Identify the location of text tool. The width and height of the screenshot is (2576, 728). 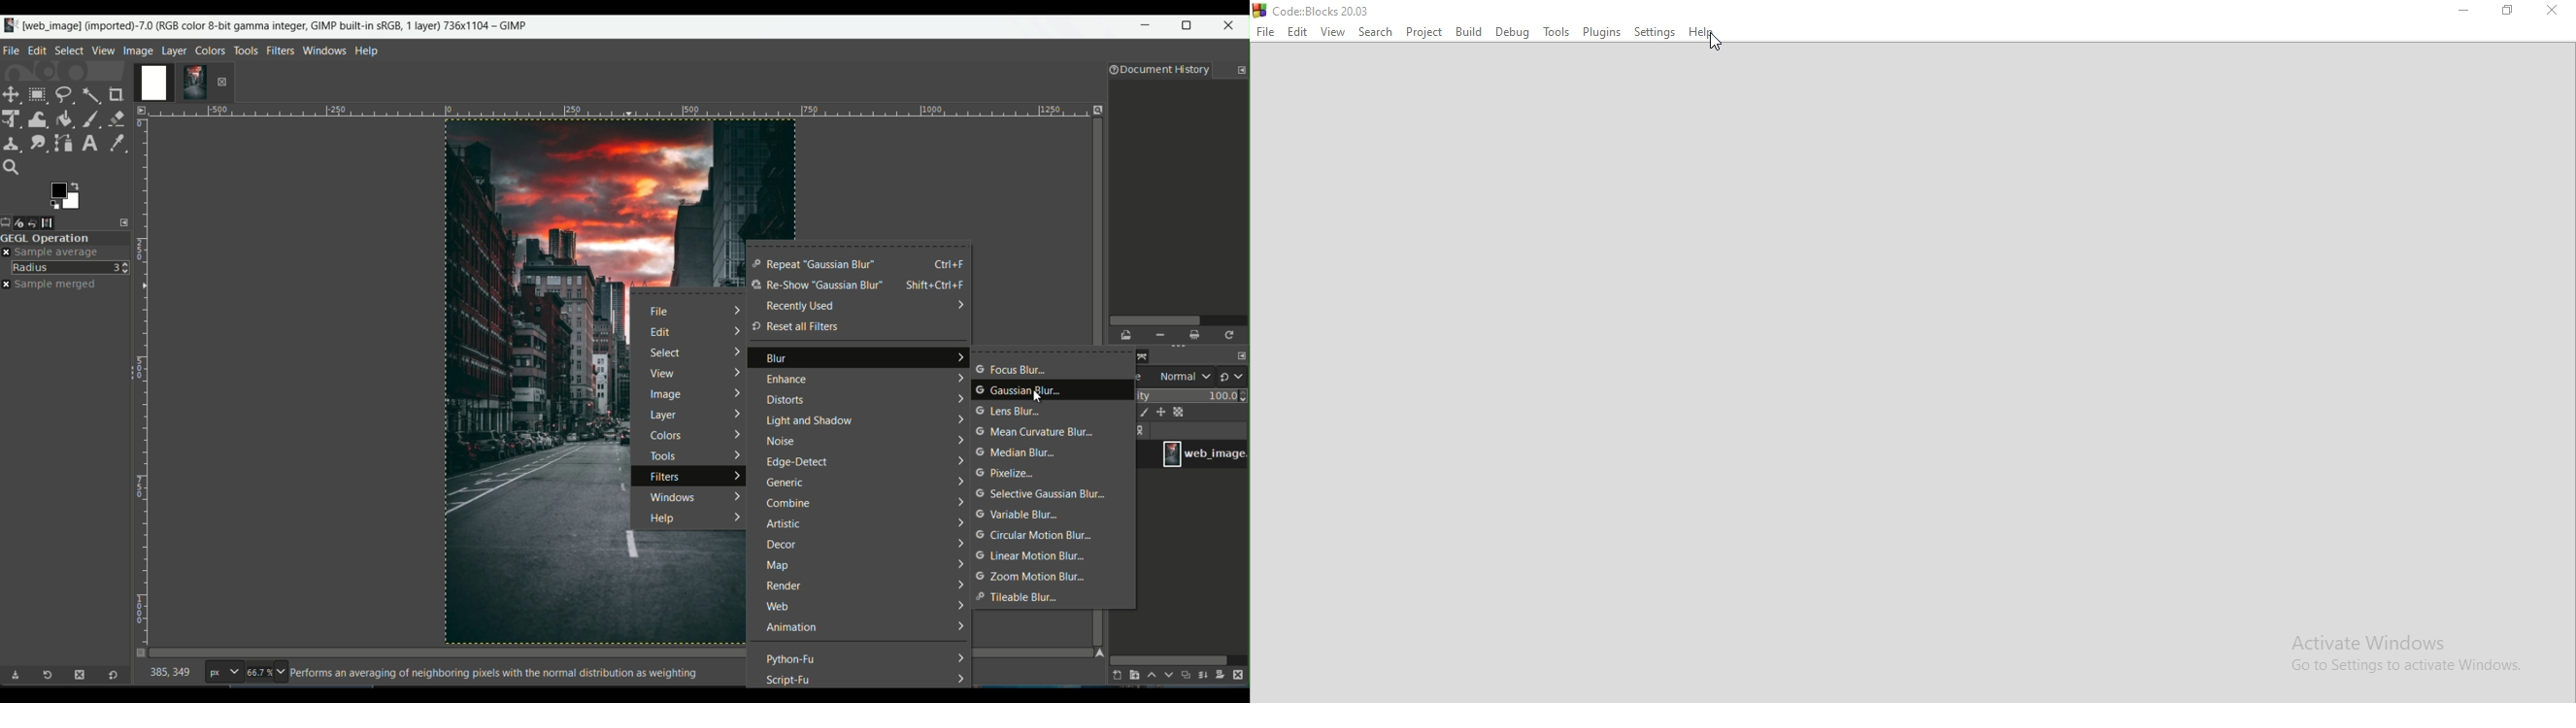
(89, 143).